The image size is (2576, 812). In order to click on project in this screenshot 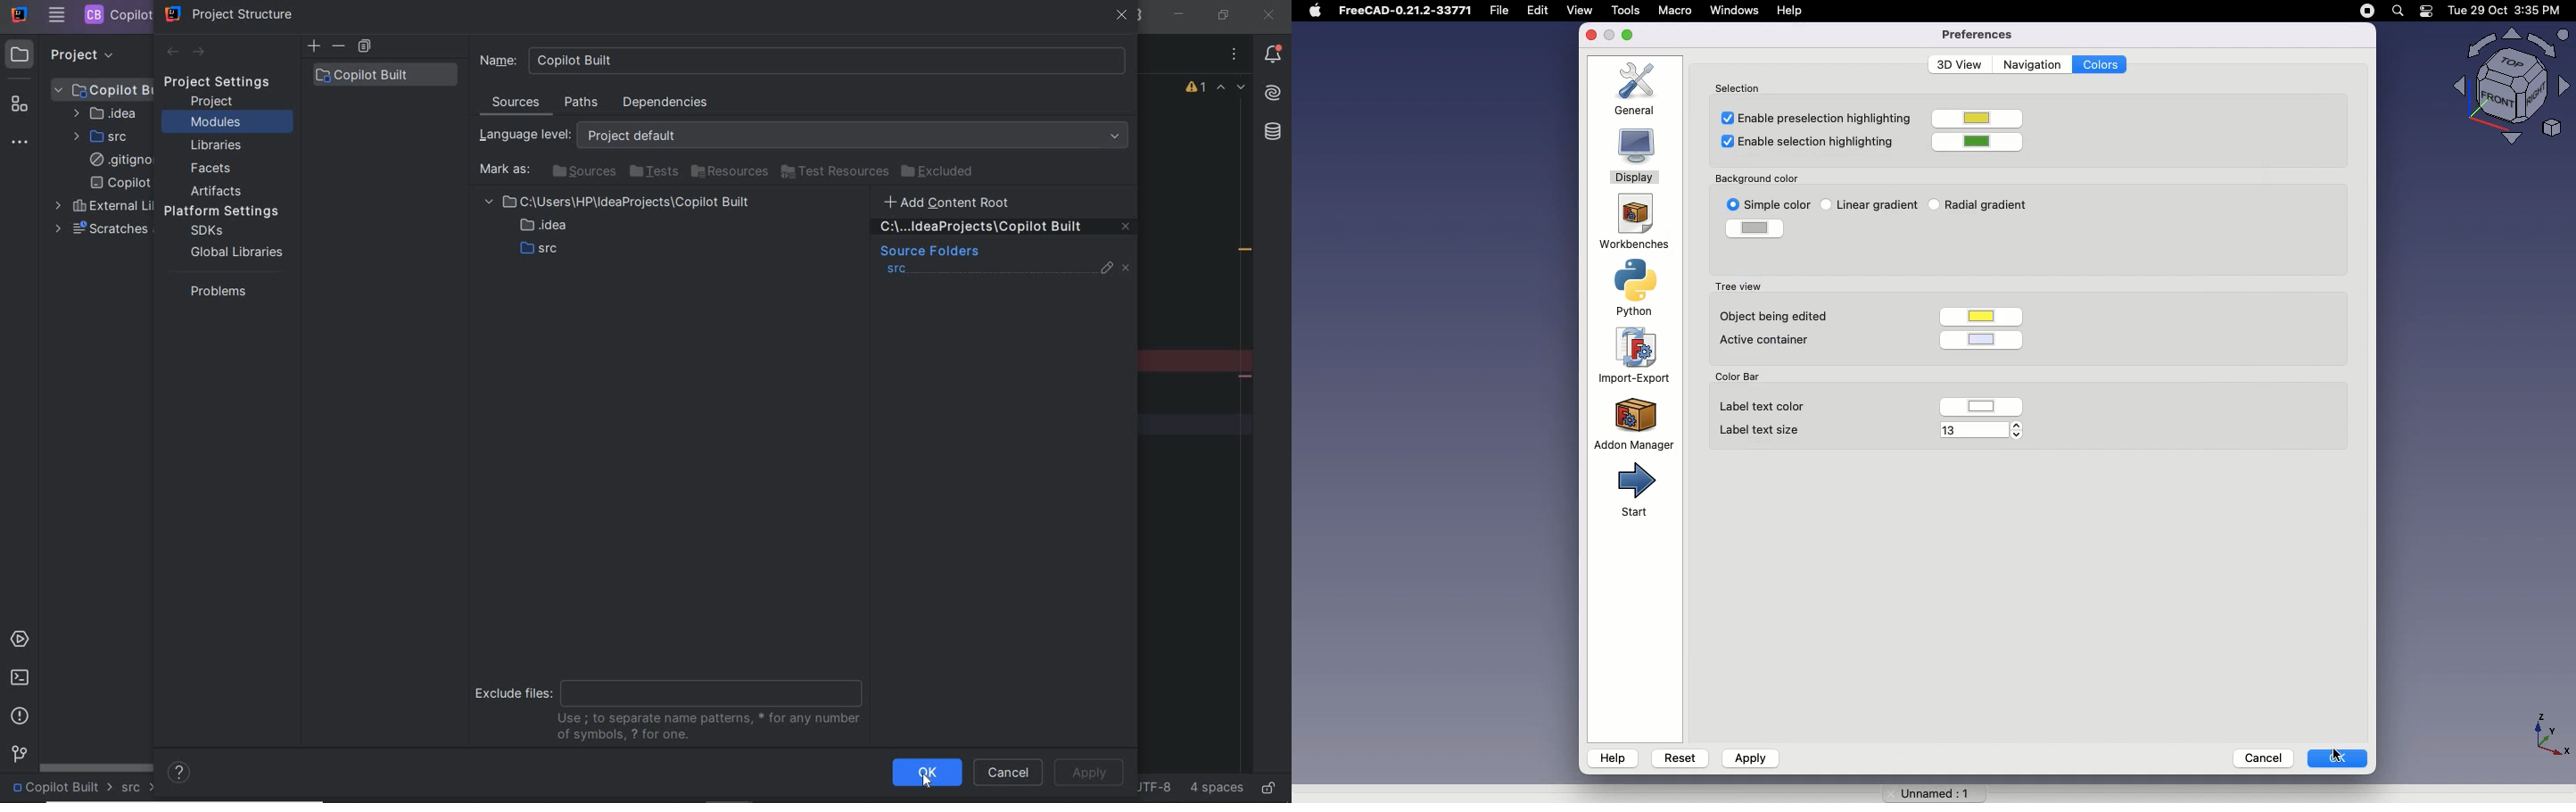, I will do `click(213, 102)`.